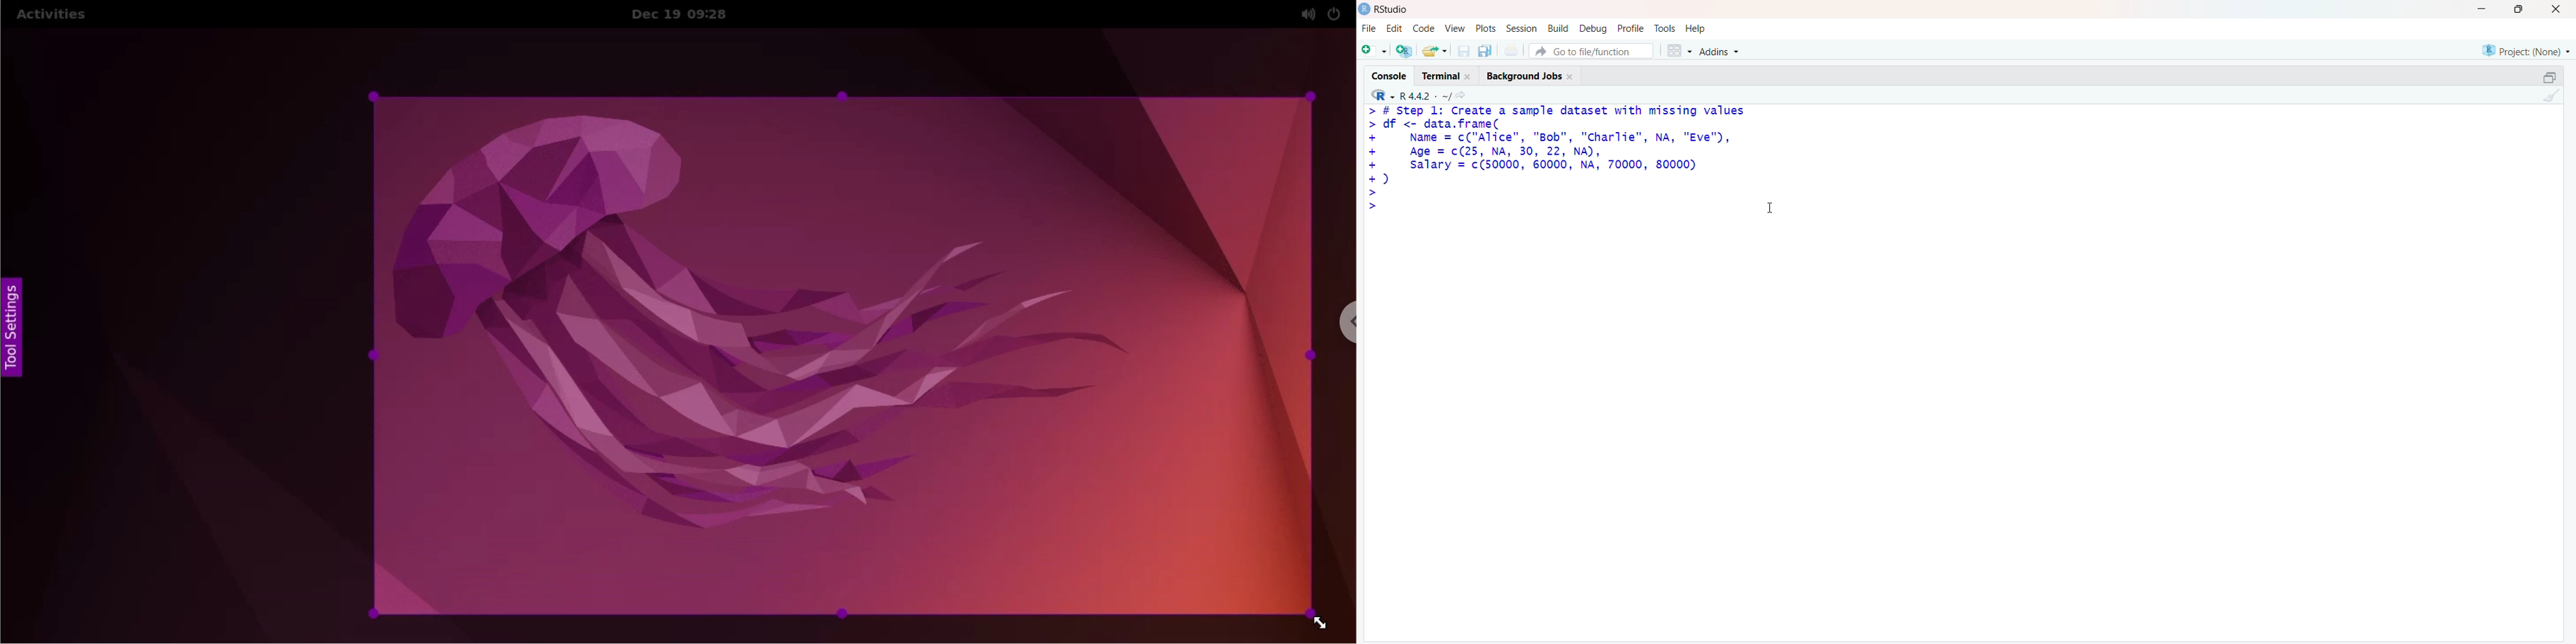 This screenshot has width=2576, height=644. What do you see at coordinates (1697, 29) in the screenshot?
I see `Help` at bounding box center [1697, 29].